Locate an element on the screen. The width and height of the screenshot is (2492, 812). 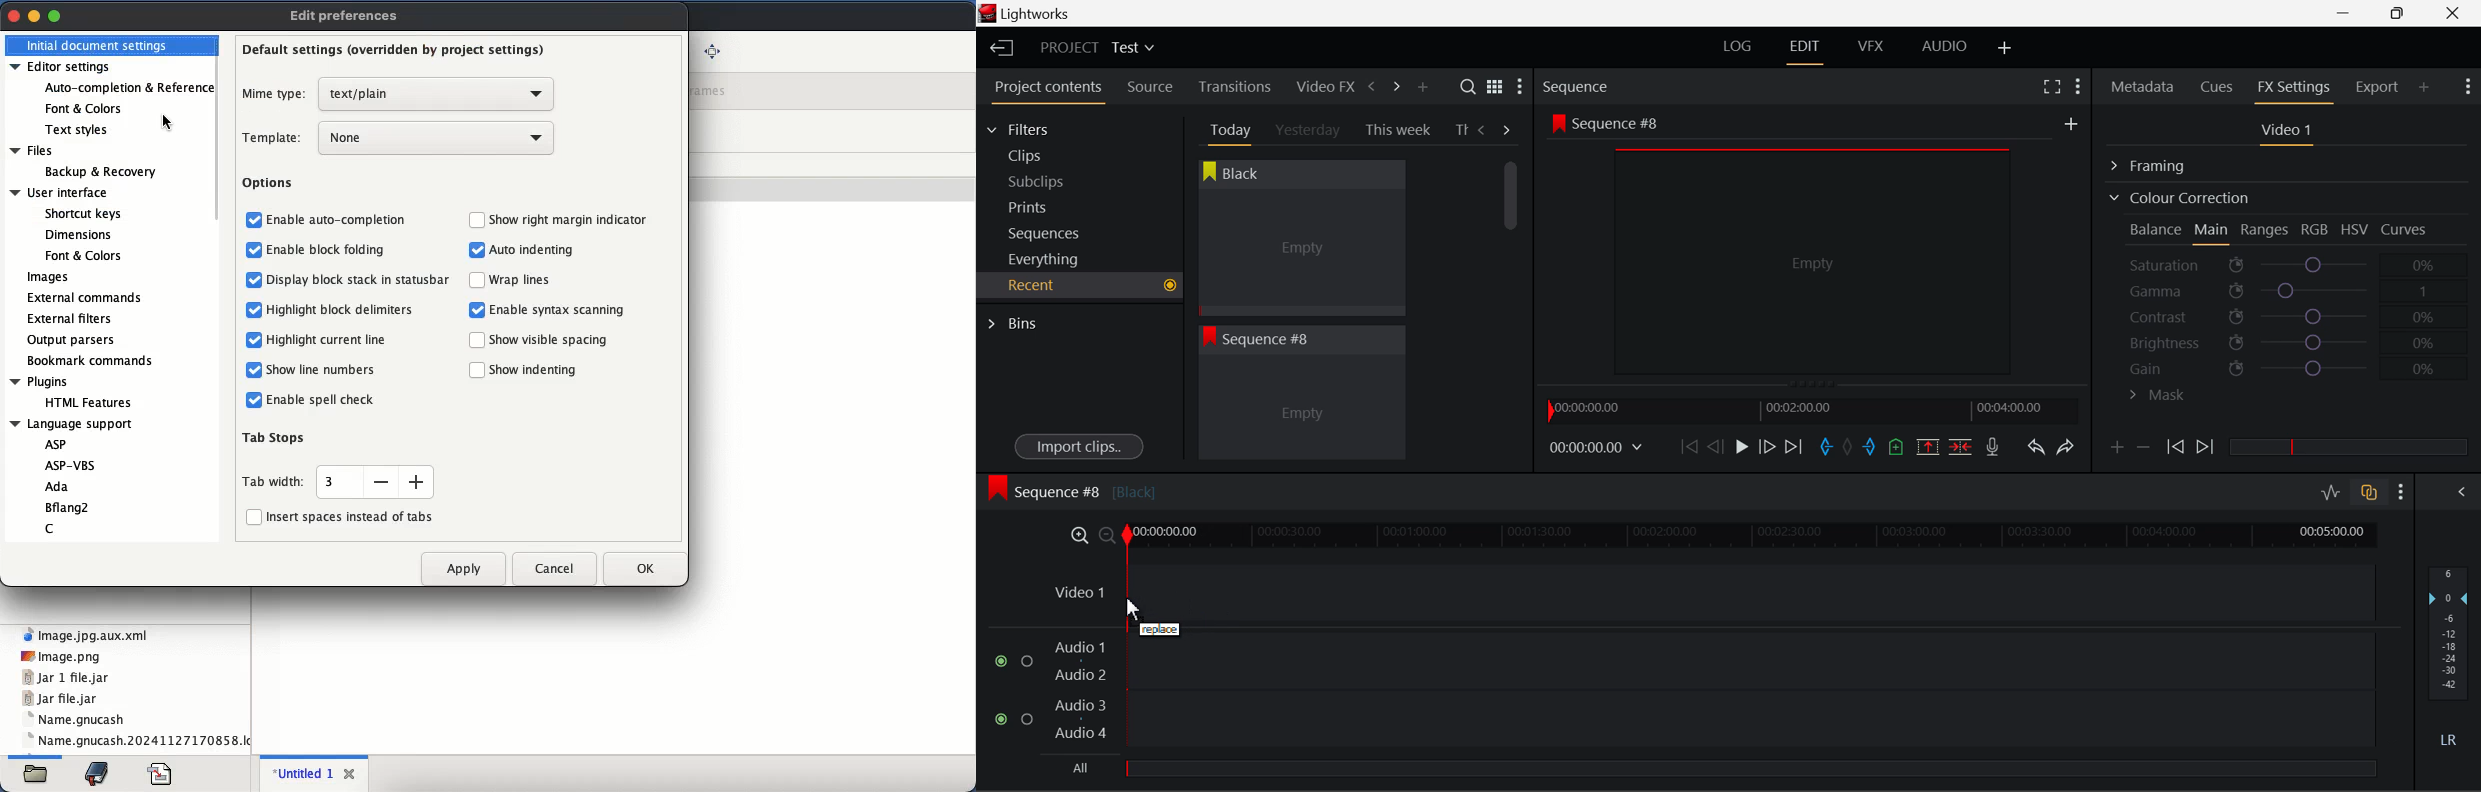
Timeline Zoom Out is located at coordinates (1106, 535).